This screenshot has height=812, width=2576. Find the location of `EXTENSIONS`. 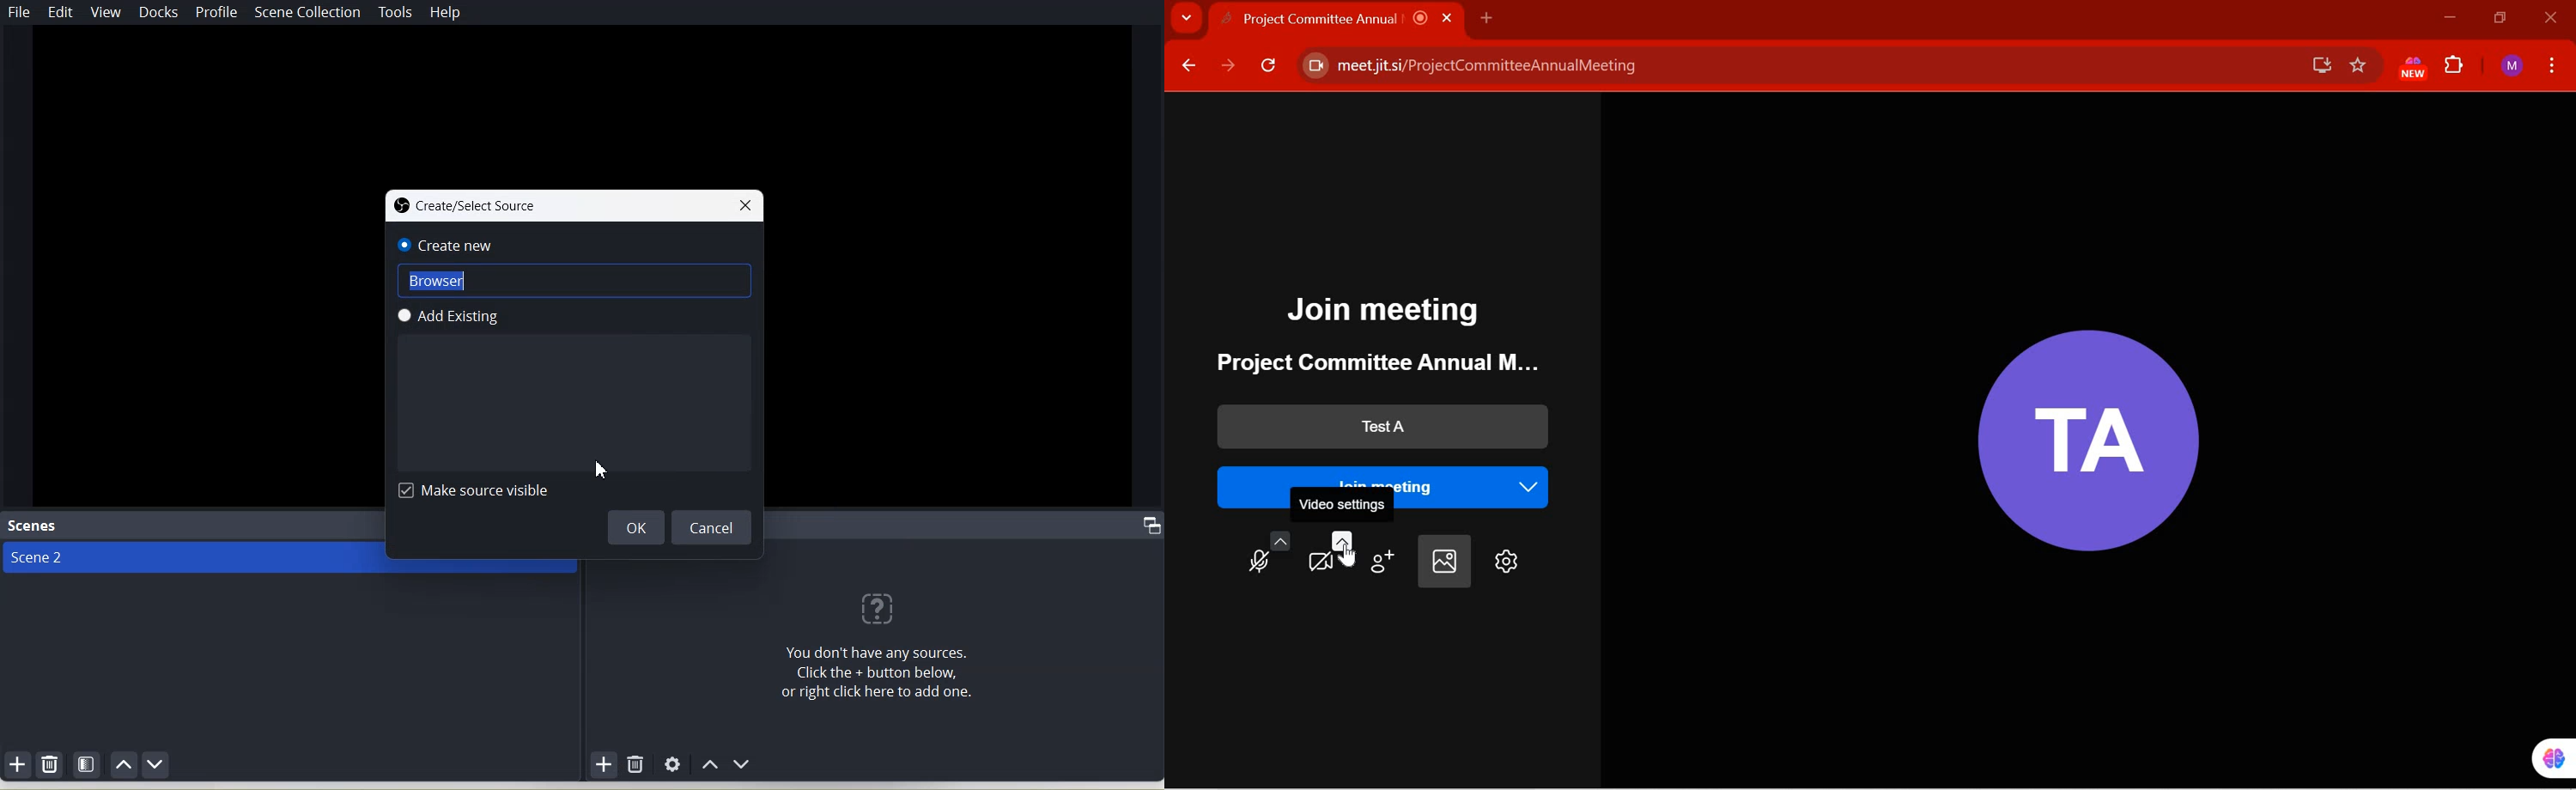

EXTENSIONS is located at coordinates (2456, 67).